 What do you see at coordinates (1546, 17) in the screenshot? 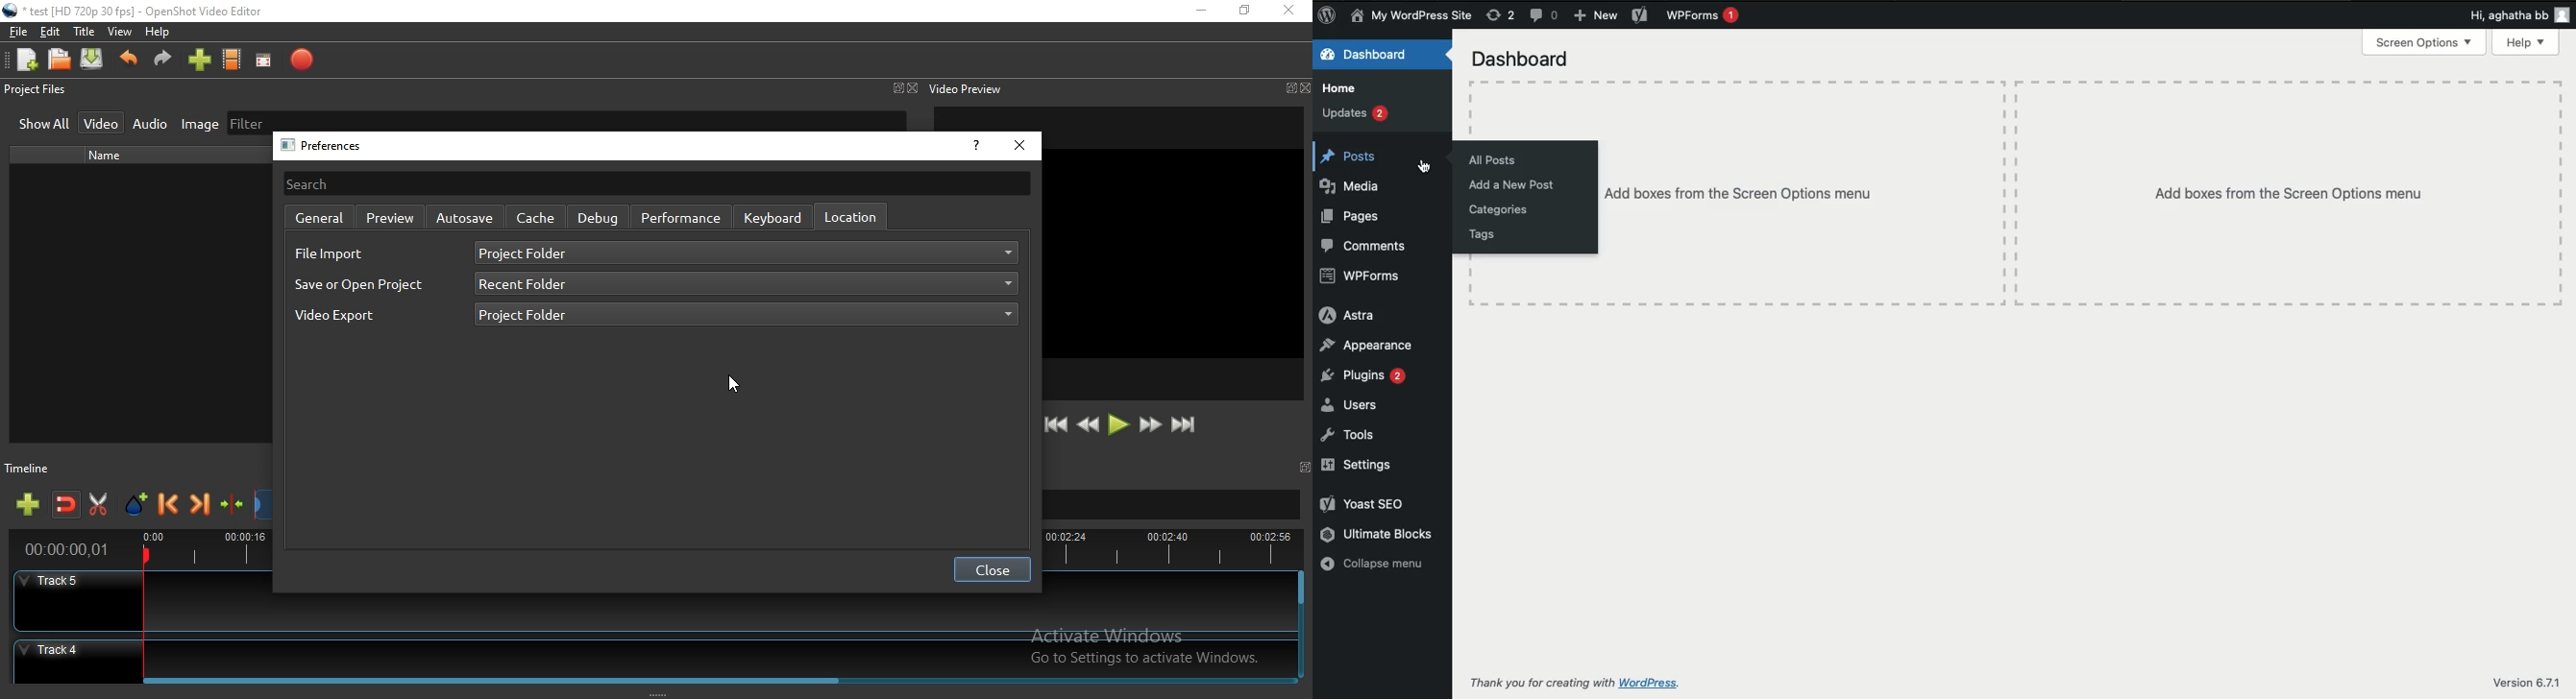
I see `Comments` at bounding box center [1546, 17].